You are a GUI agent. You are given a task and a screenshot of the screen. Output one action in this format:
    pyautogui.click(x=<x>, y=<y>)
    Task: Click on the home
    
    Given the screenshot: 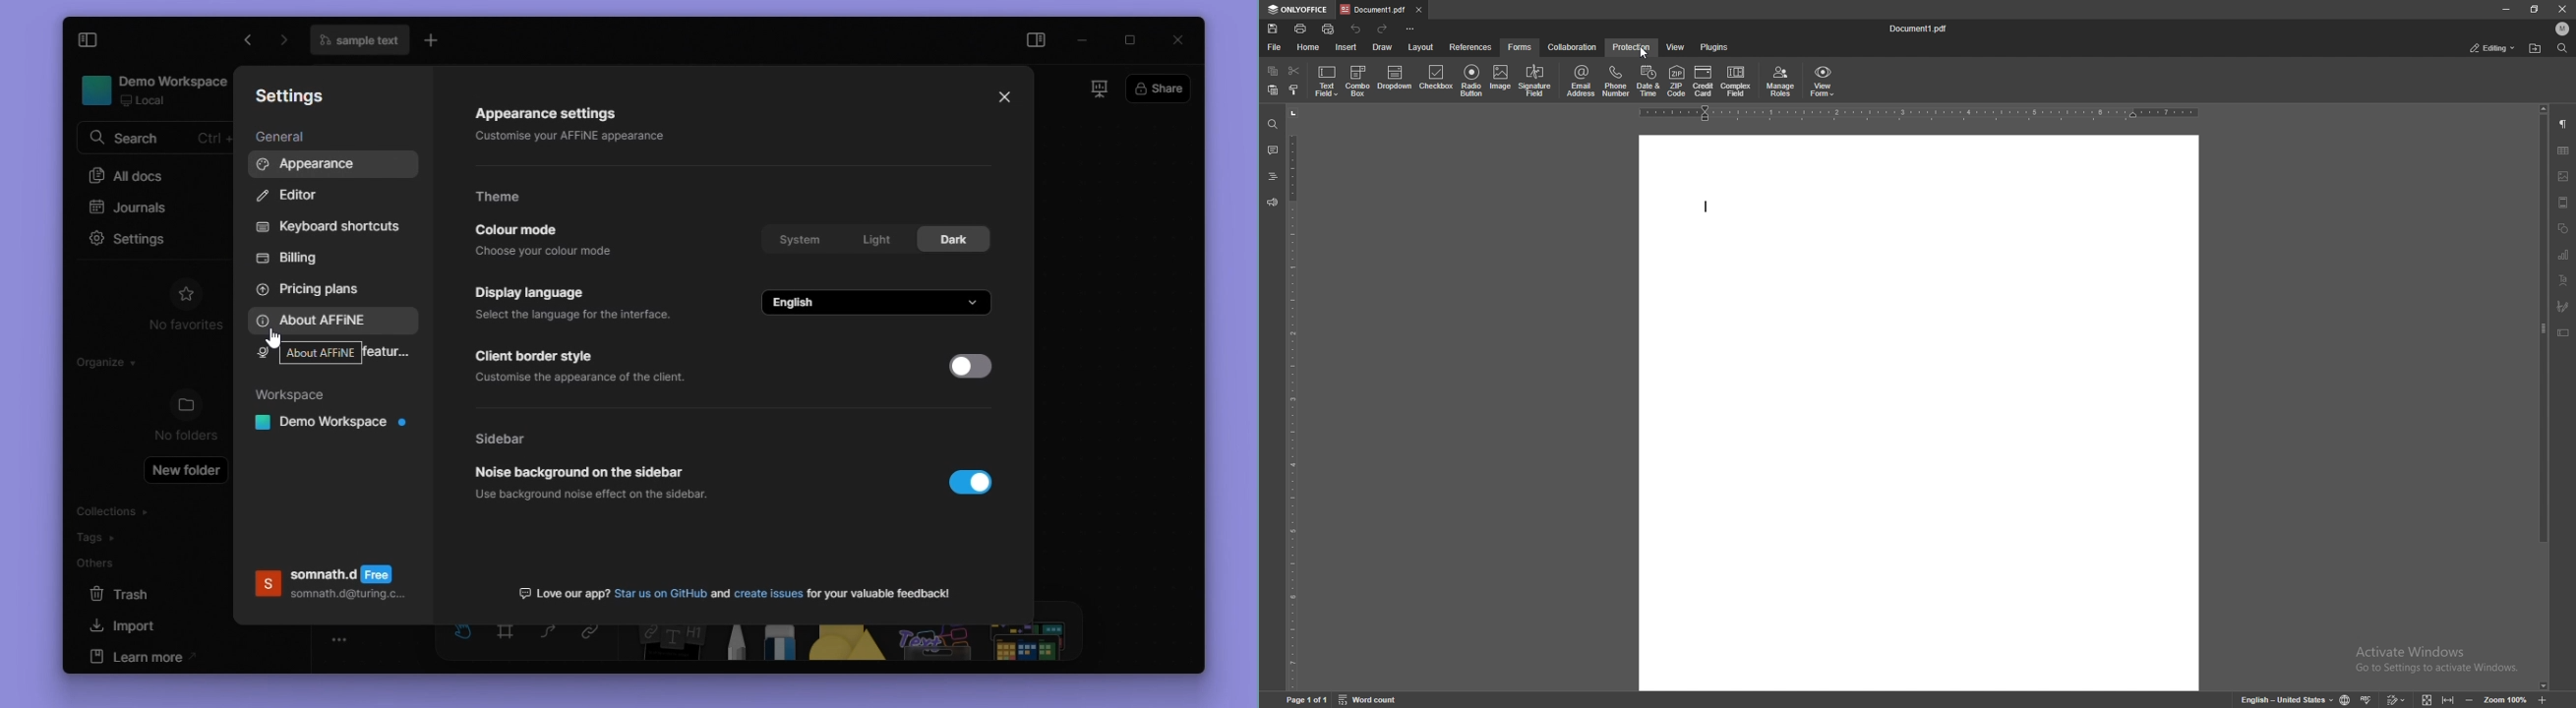 What is the action you would take?
    pyautogui.click(x=1308, y=47)
    